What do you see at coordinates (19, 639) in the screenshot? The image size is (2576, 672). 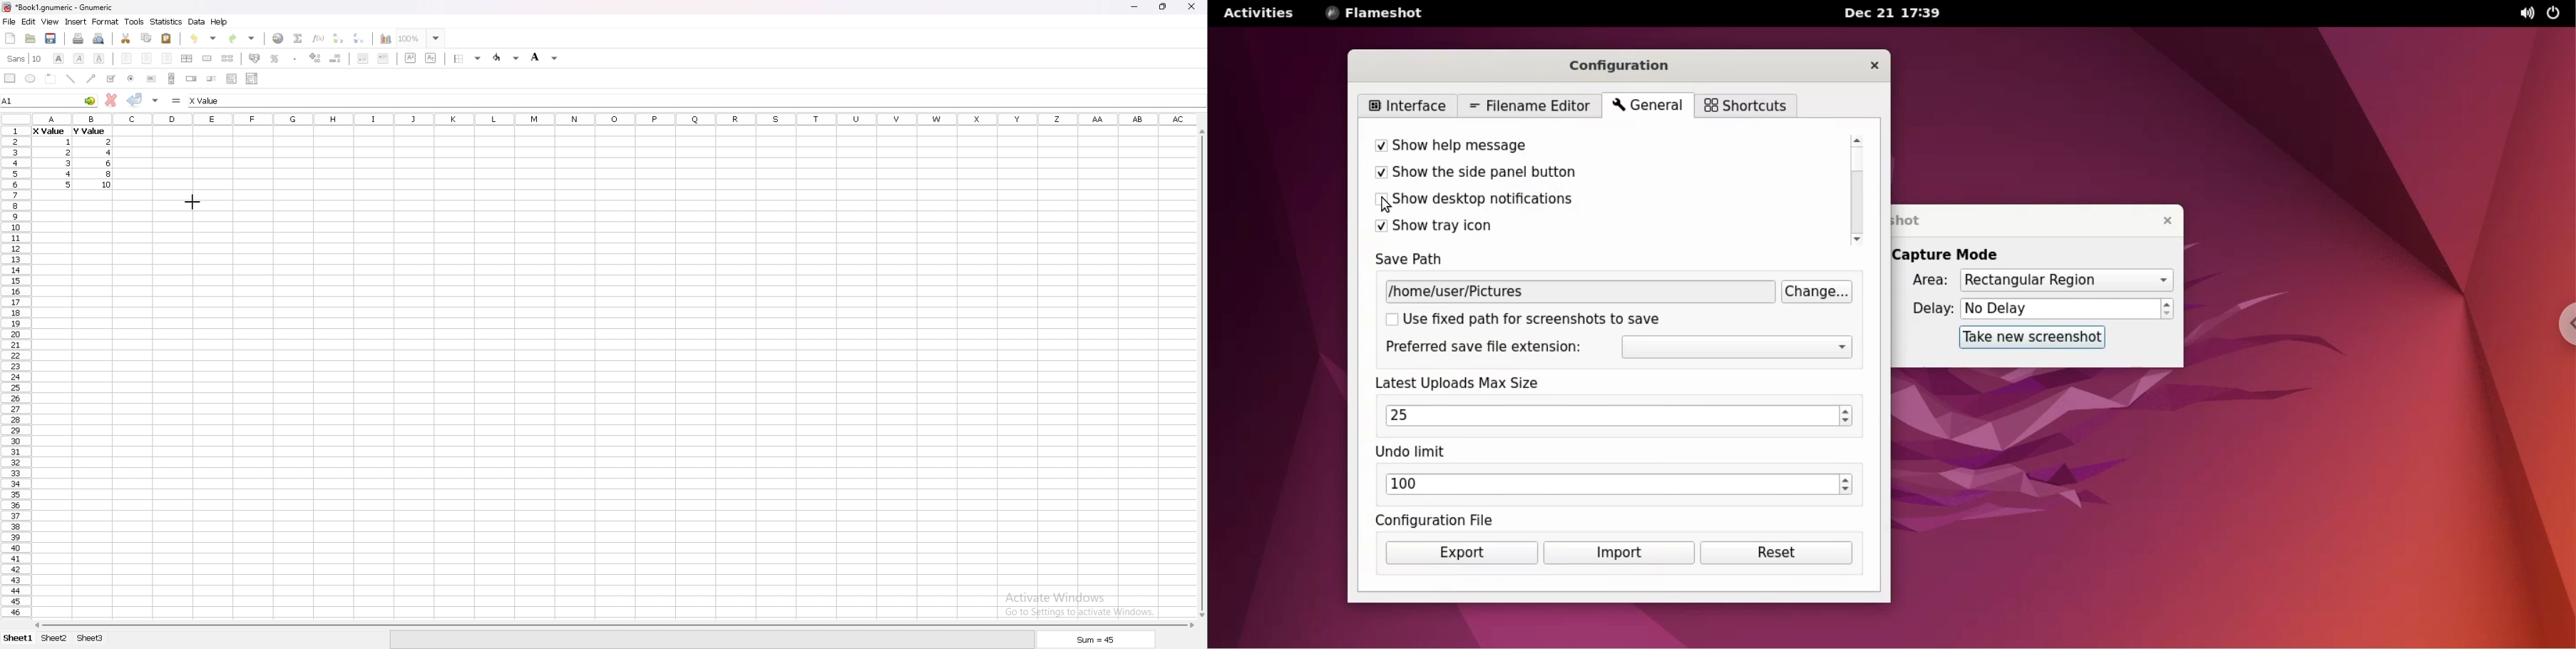 I see `sheet 1` at bounding box center [19, 639].